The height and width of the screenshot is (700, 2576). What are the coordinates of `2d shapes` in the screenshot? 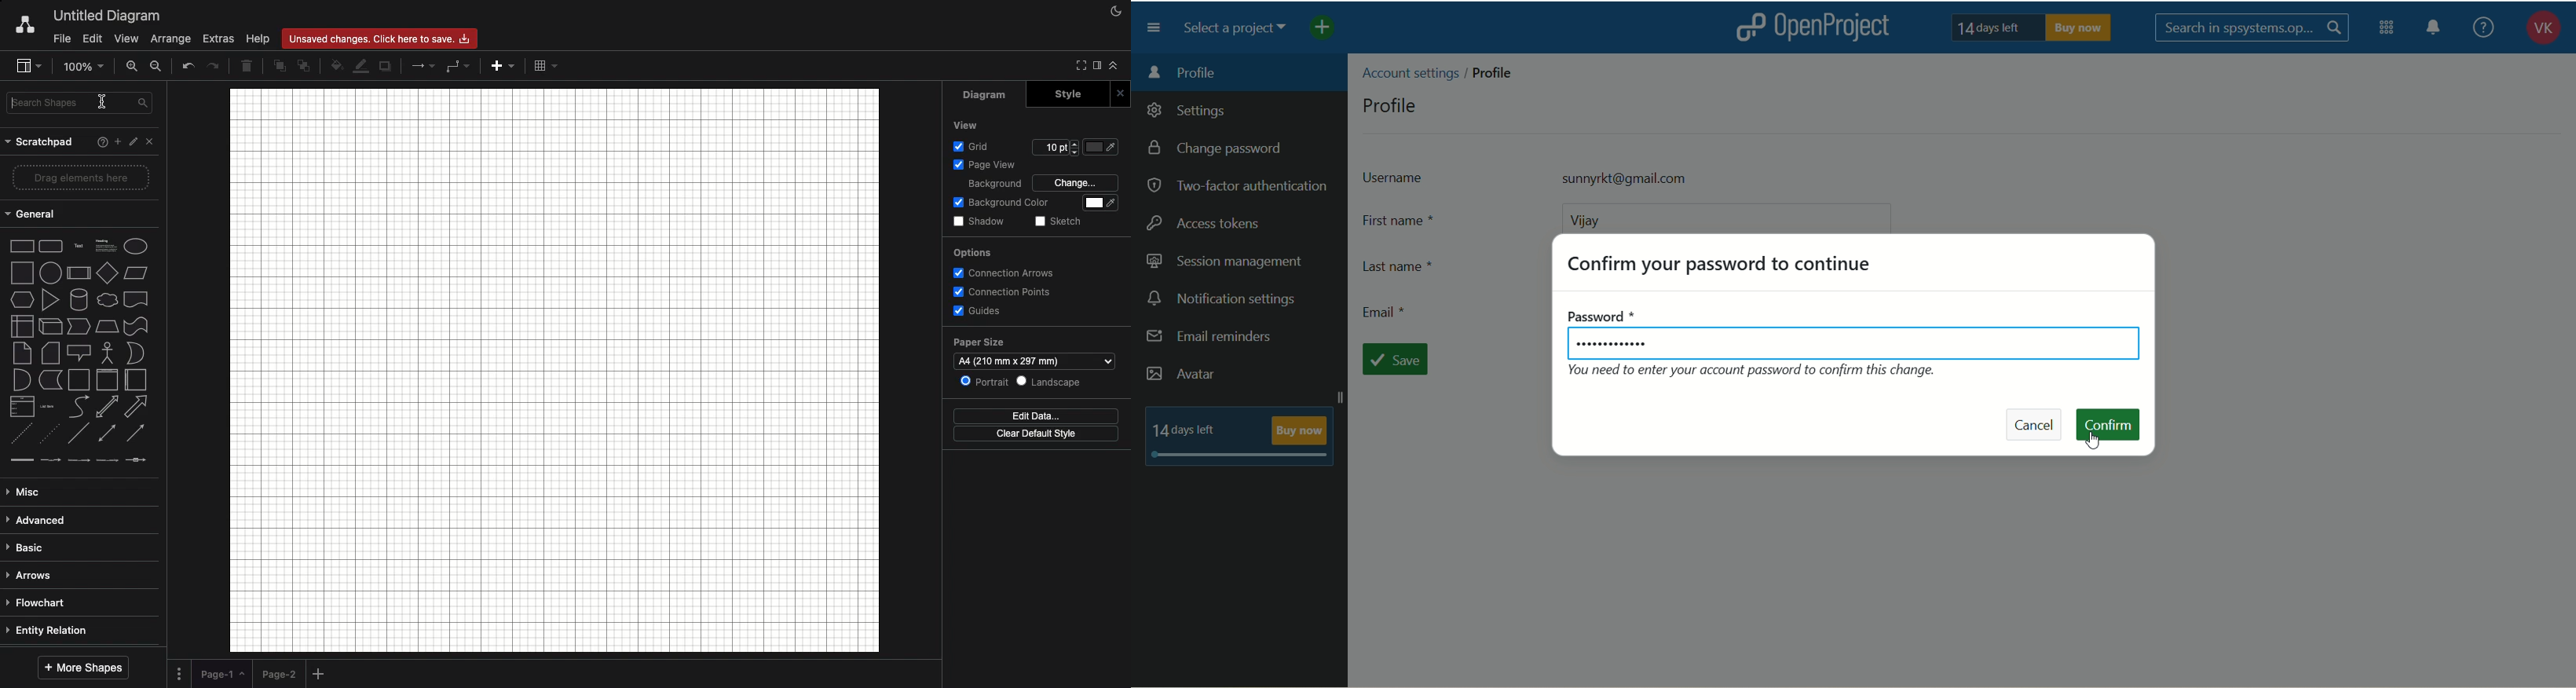 It's located at (80, 300).